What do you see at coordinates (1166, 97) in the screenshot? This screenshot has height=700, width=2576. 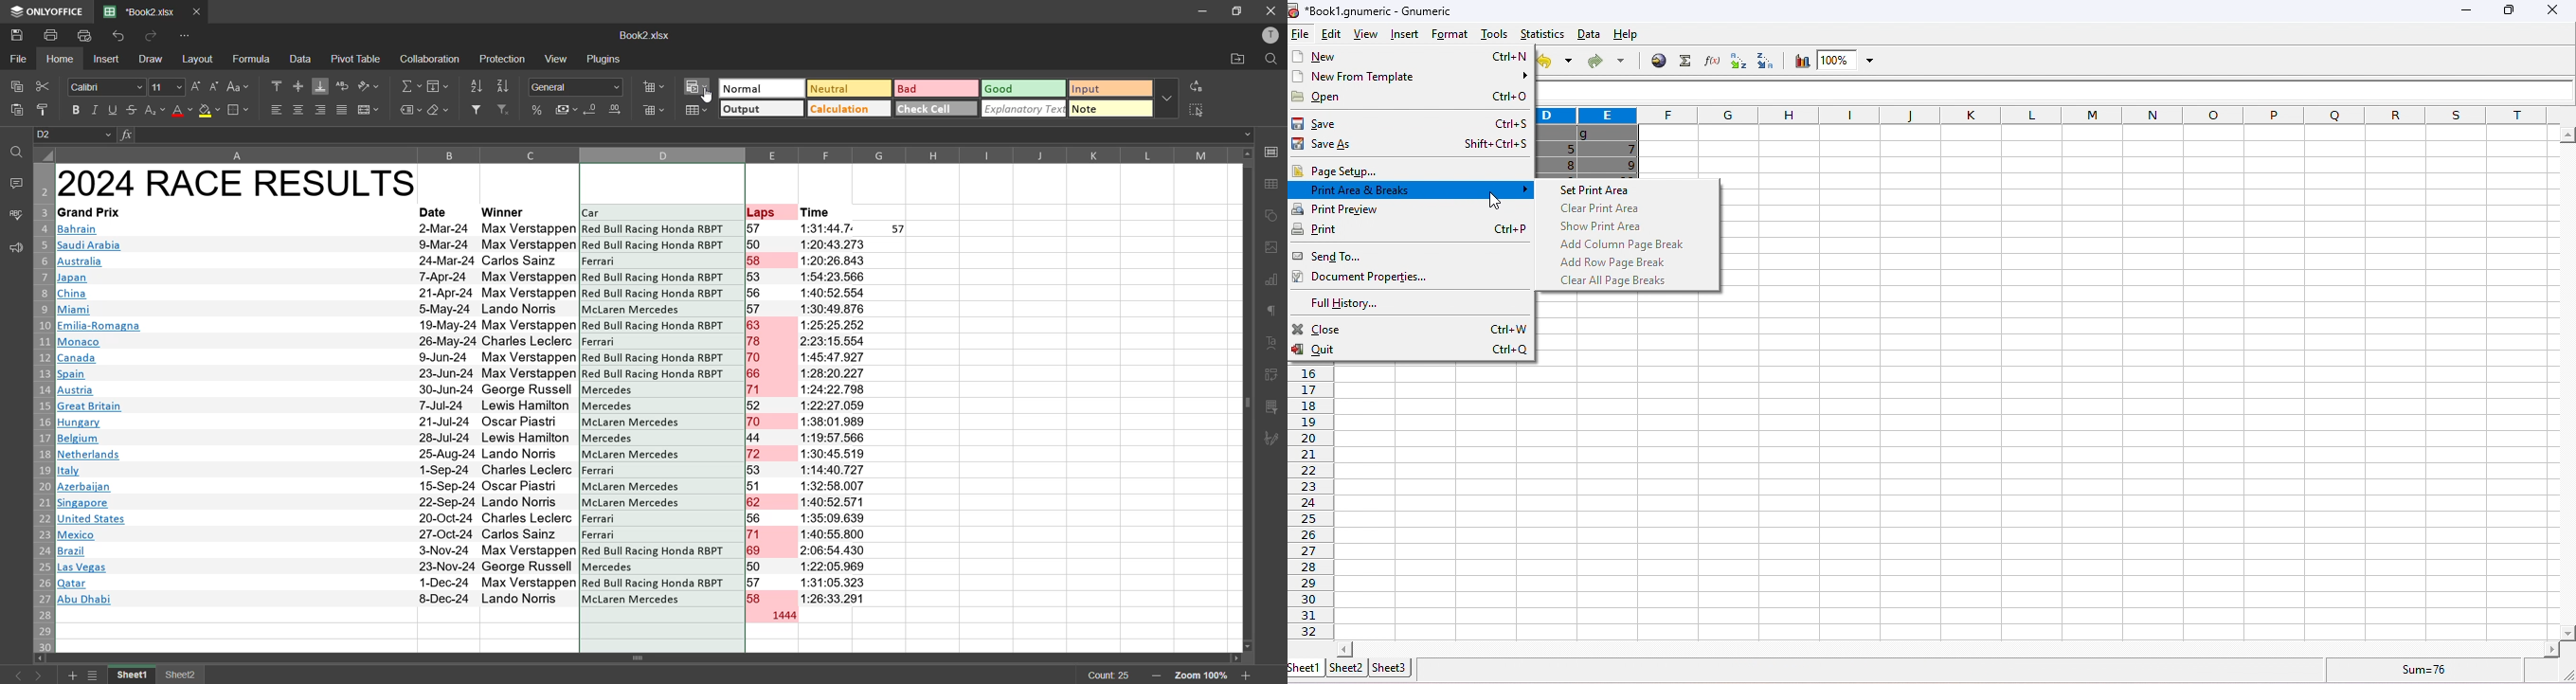 I see `more options` at bounding box center [1166, 97].